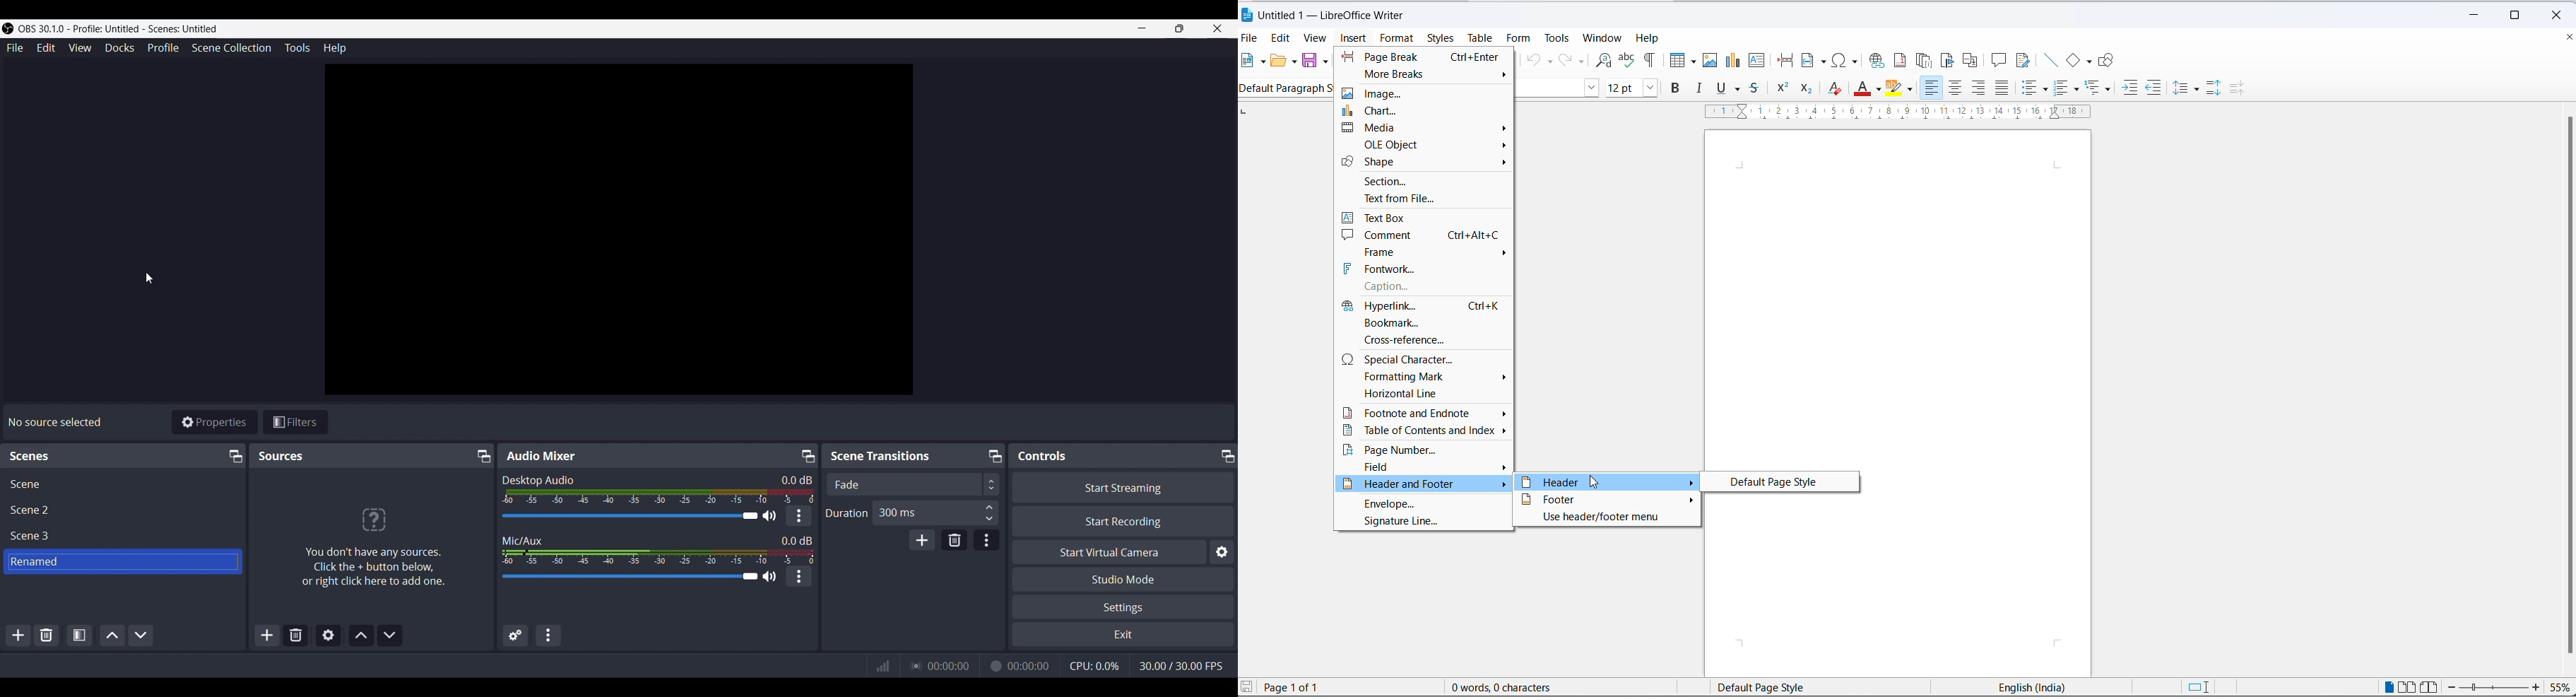 Image resolution: width=2576 pixels, height=700 pixels. I want to click on Renamed, so click(35, 561).